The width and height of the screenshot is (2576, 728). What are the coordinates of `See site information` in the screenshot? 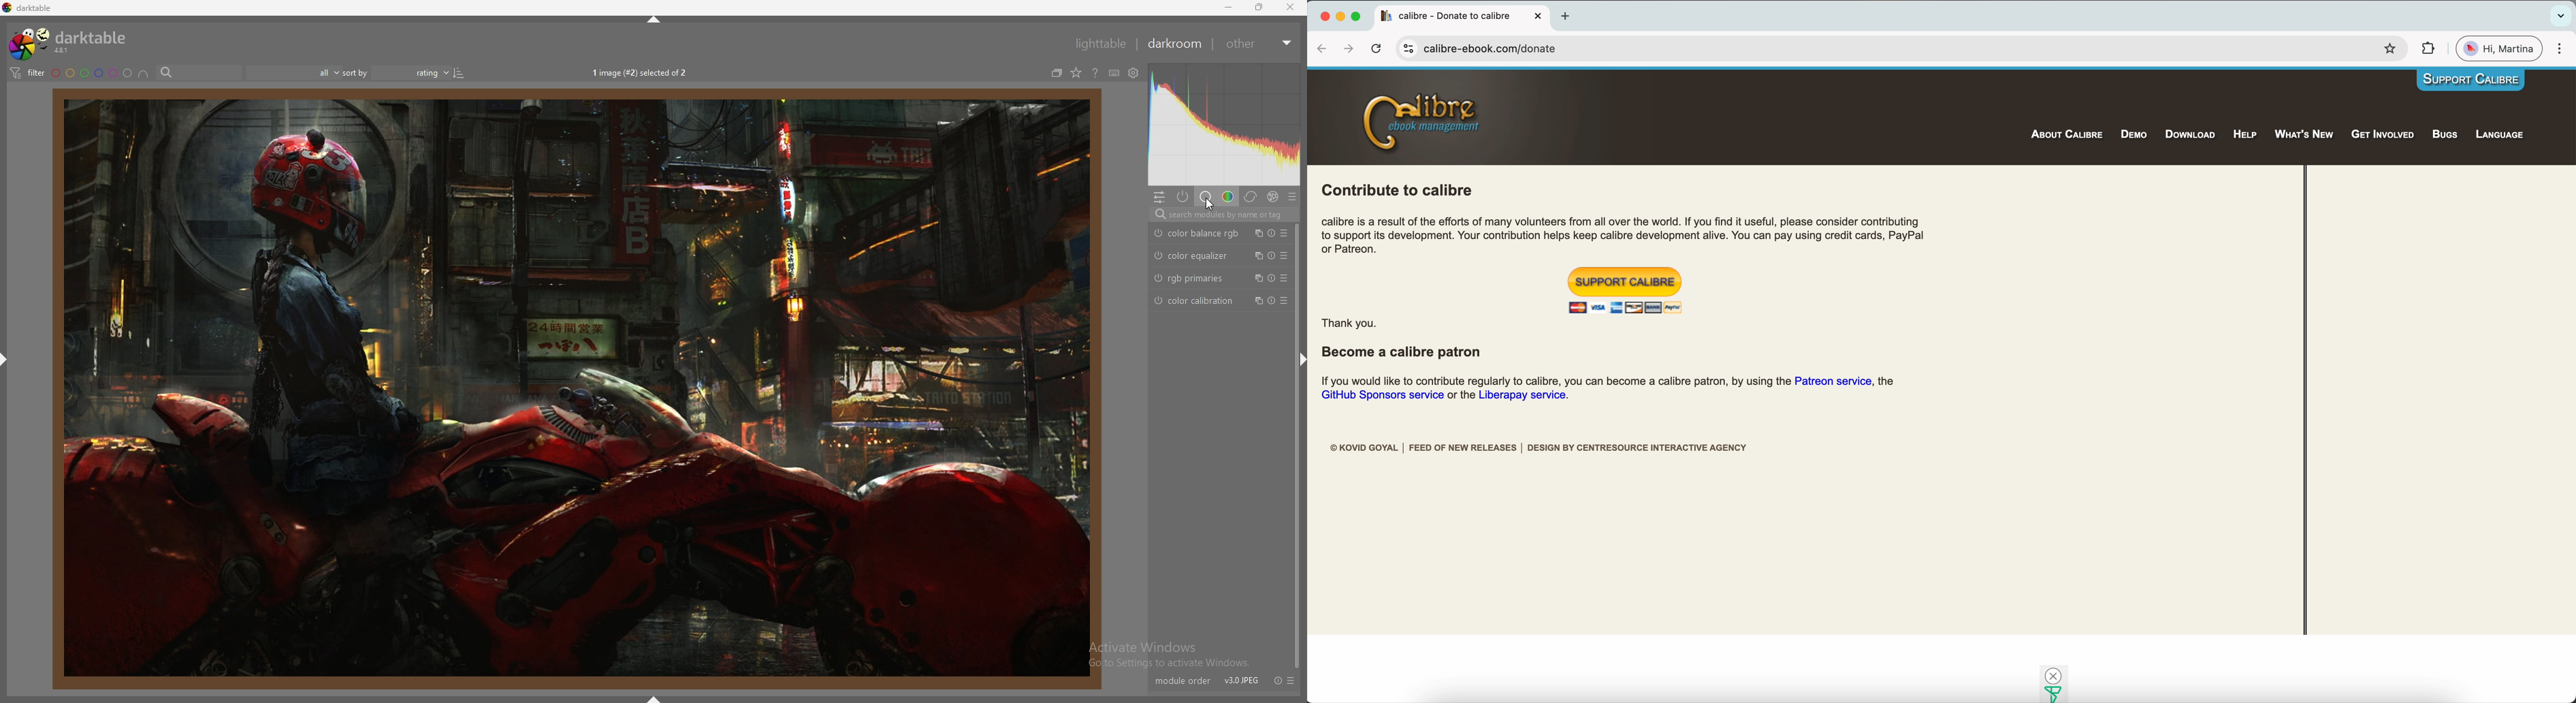 It's located at (1408, 48).